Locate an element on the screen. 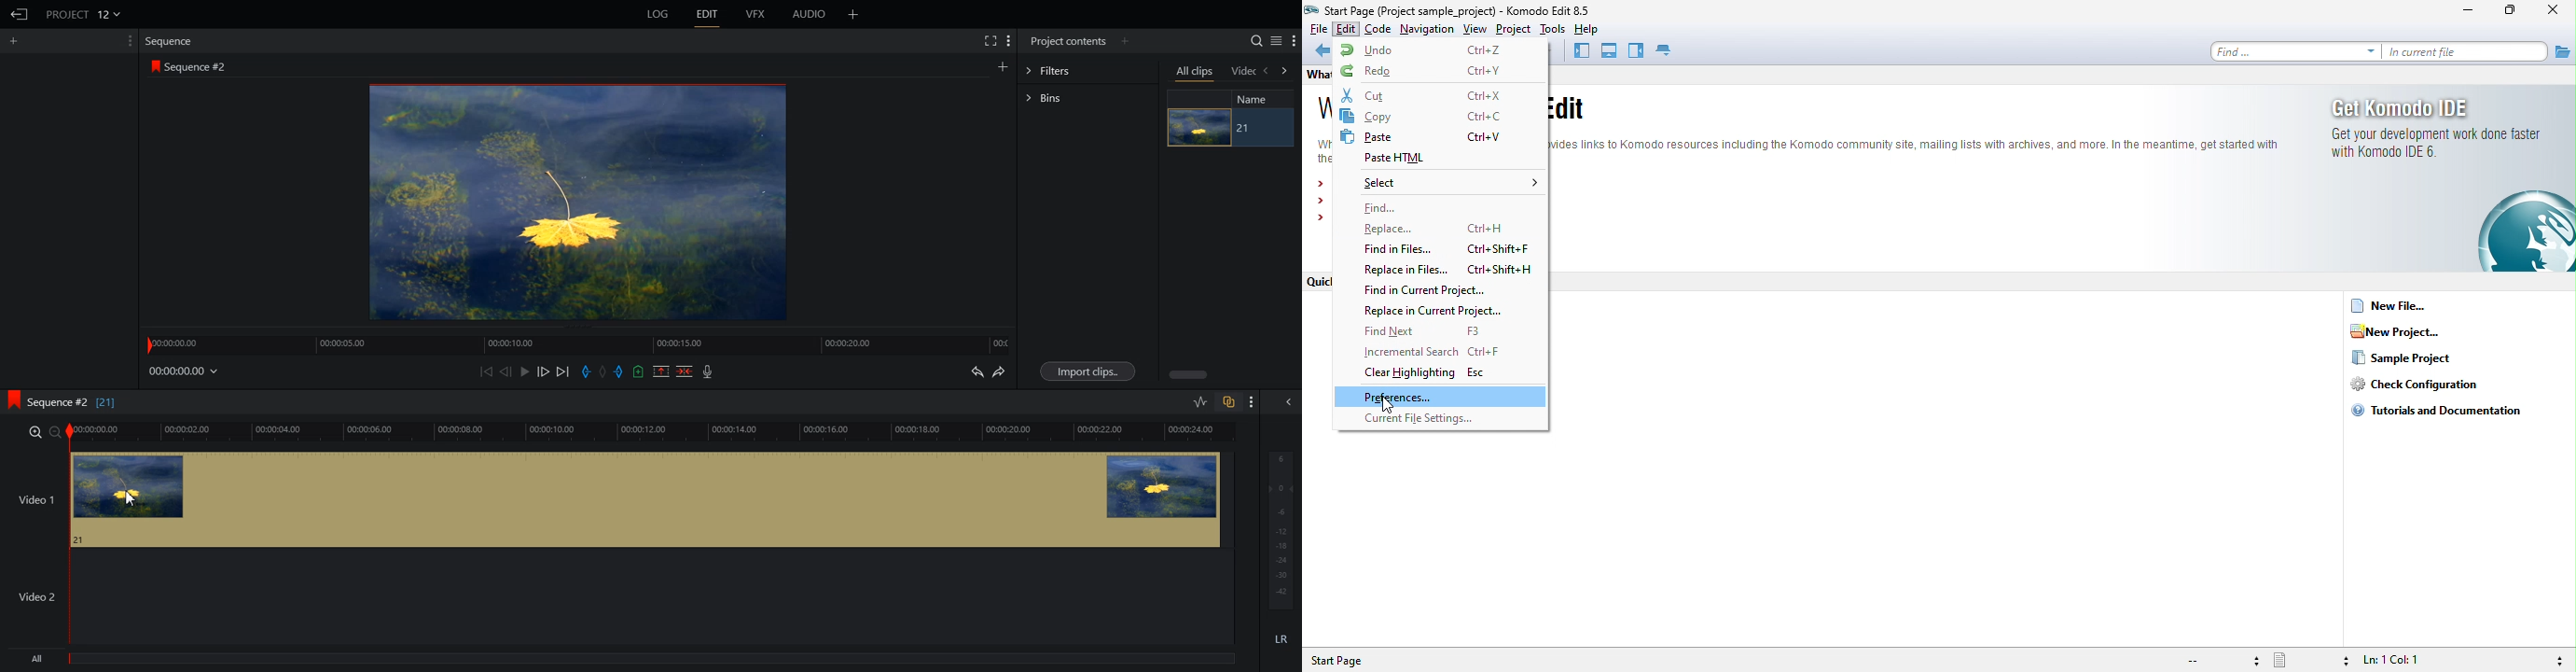 The width and height of the screenshot is (2576, 672). view is located at coordinates (1475, 29).